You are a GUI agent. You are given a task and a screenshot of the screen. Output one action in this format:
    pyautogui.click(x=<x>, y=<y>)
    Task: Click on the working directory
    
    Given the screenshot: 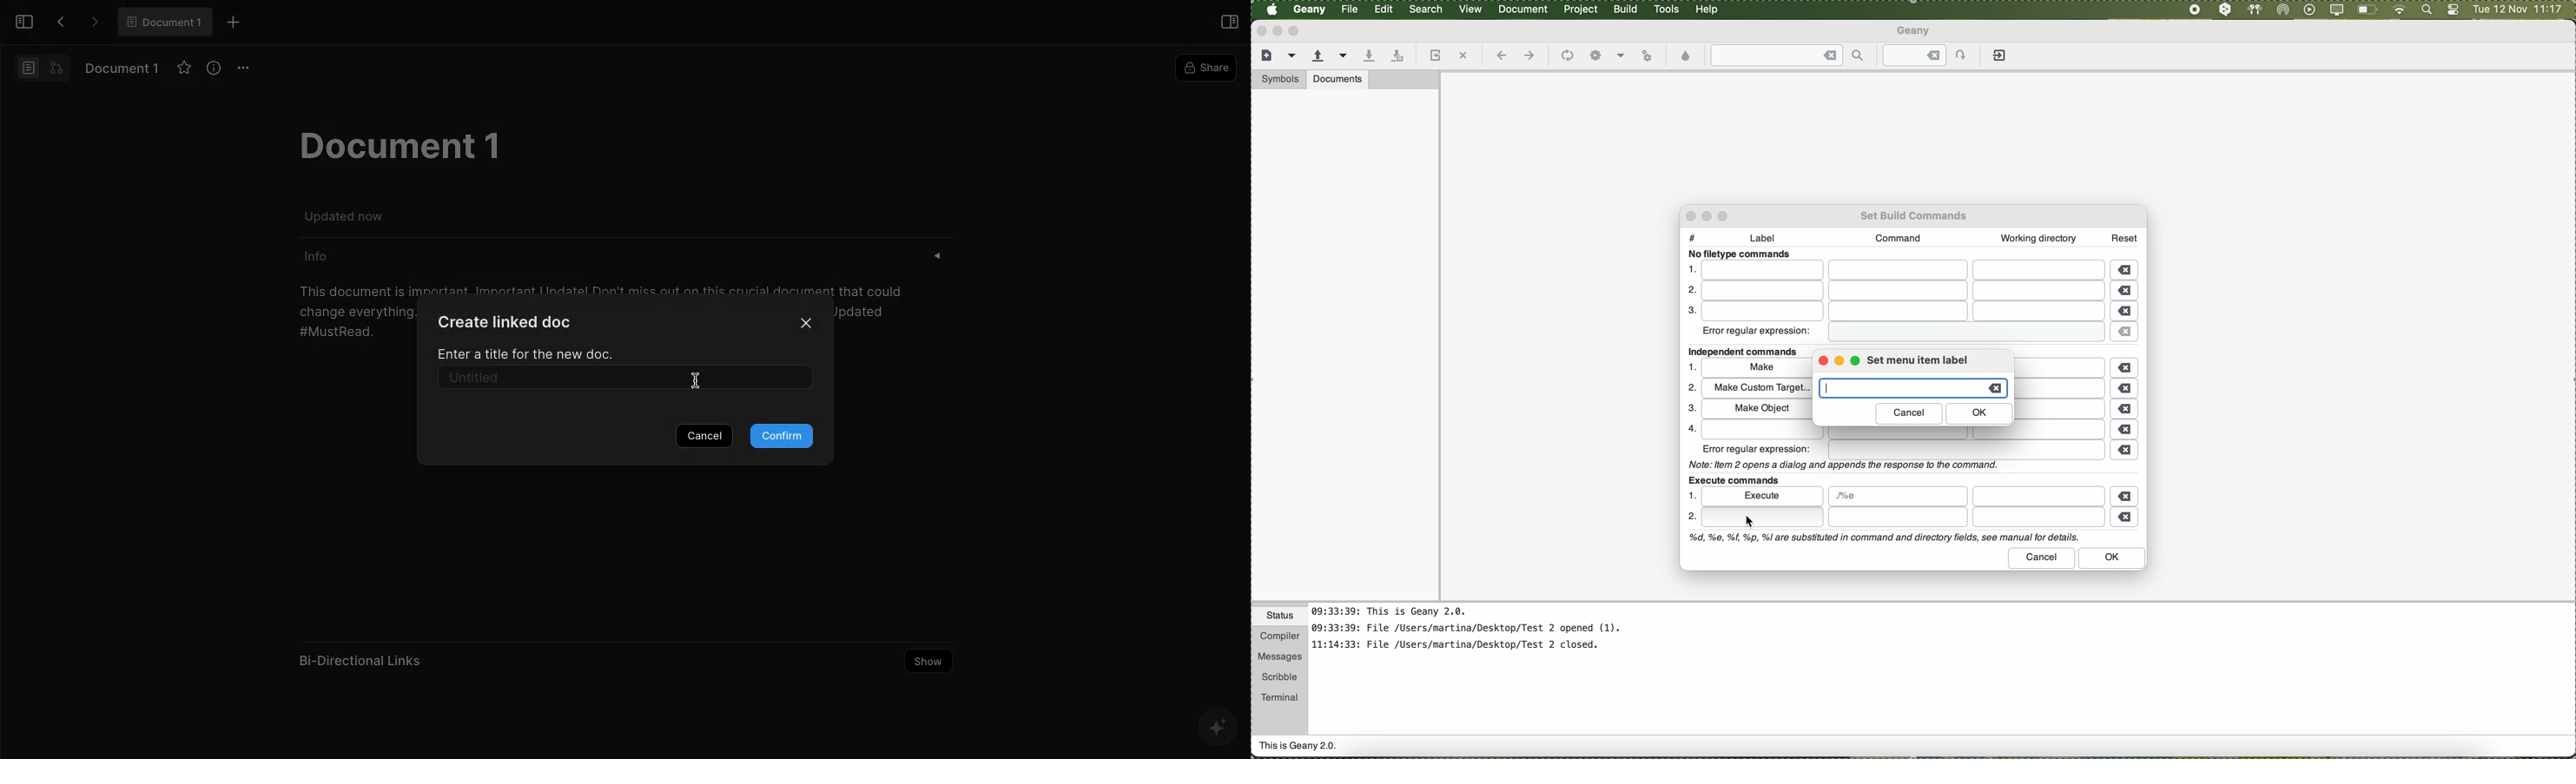 What is the action you would take?
    pyautogui.click(x=2039, y=238)
    